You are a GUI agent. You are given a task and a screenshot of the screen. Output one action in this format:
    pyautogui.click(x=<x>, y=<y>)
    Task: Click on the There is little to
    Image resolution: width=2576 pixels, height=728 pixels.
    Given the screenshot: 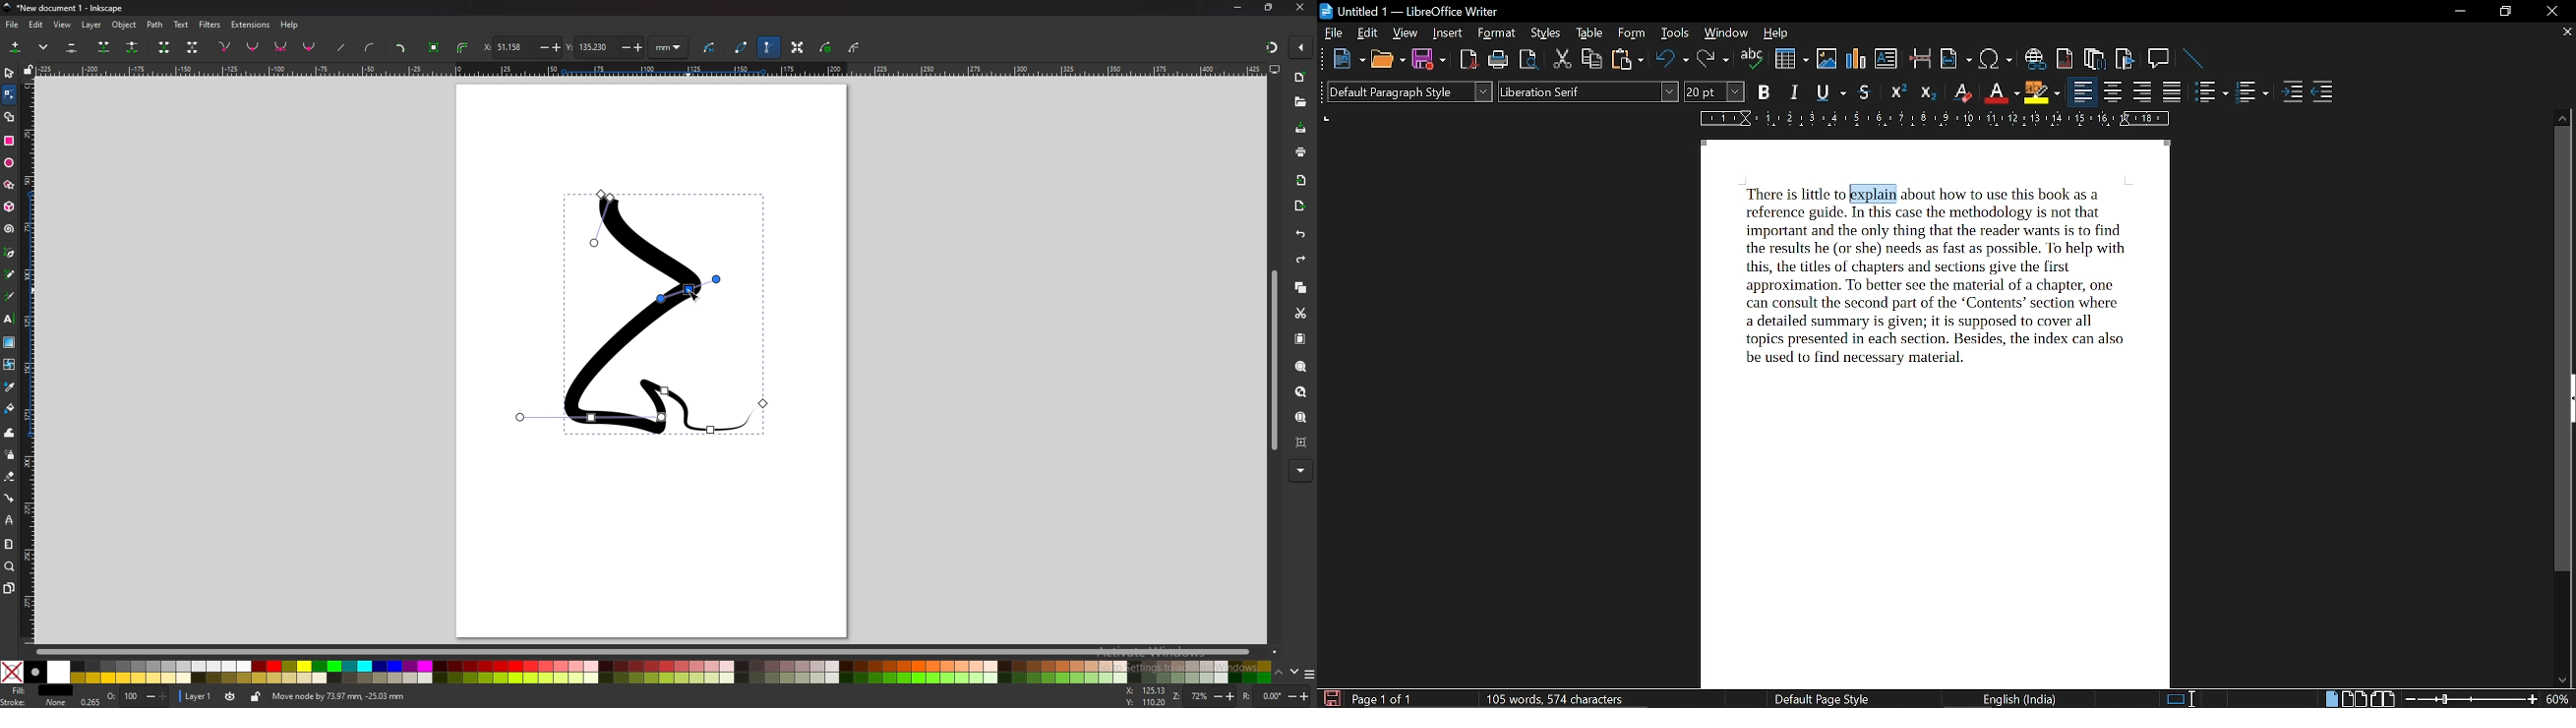 What is the action you would take?
    pyautogui.click(x=1792, y=194)
    